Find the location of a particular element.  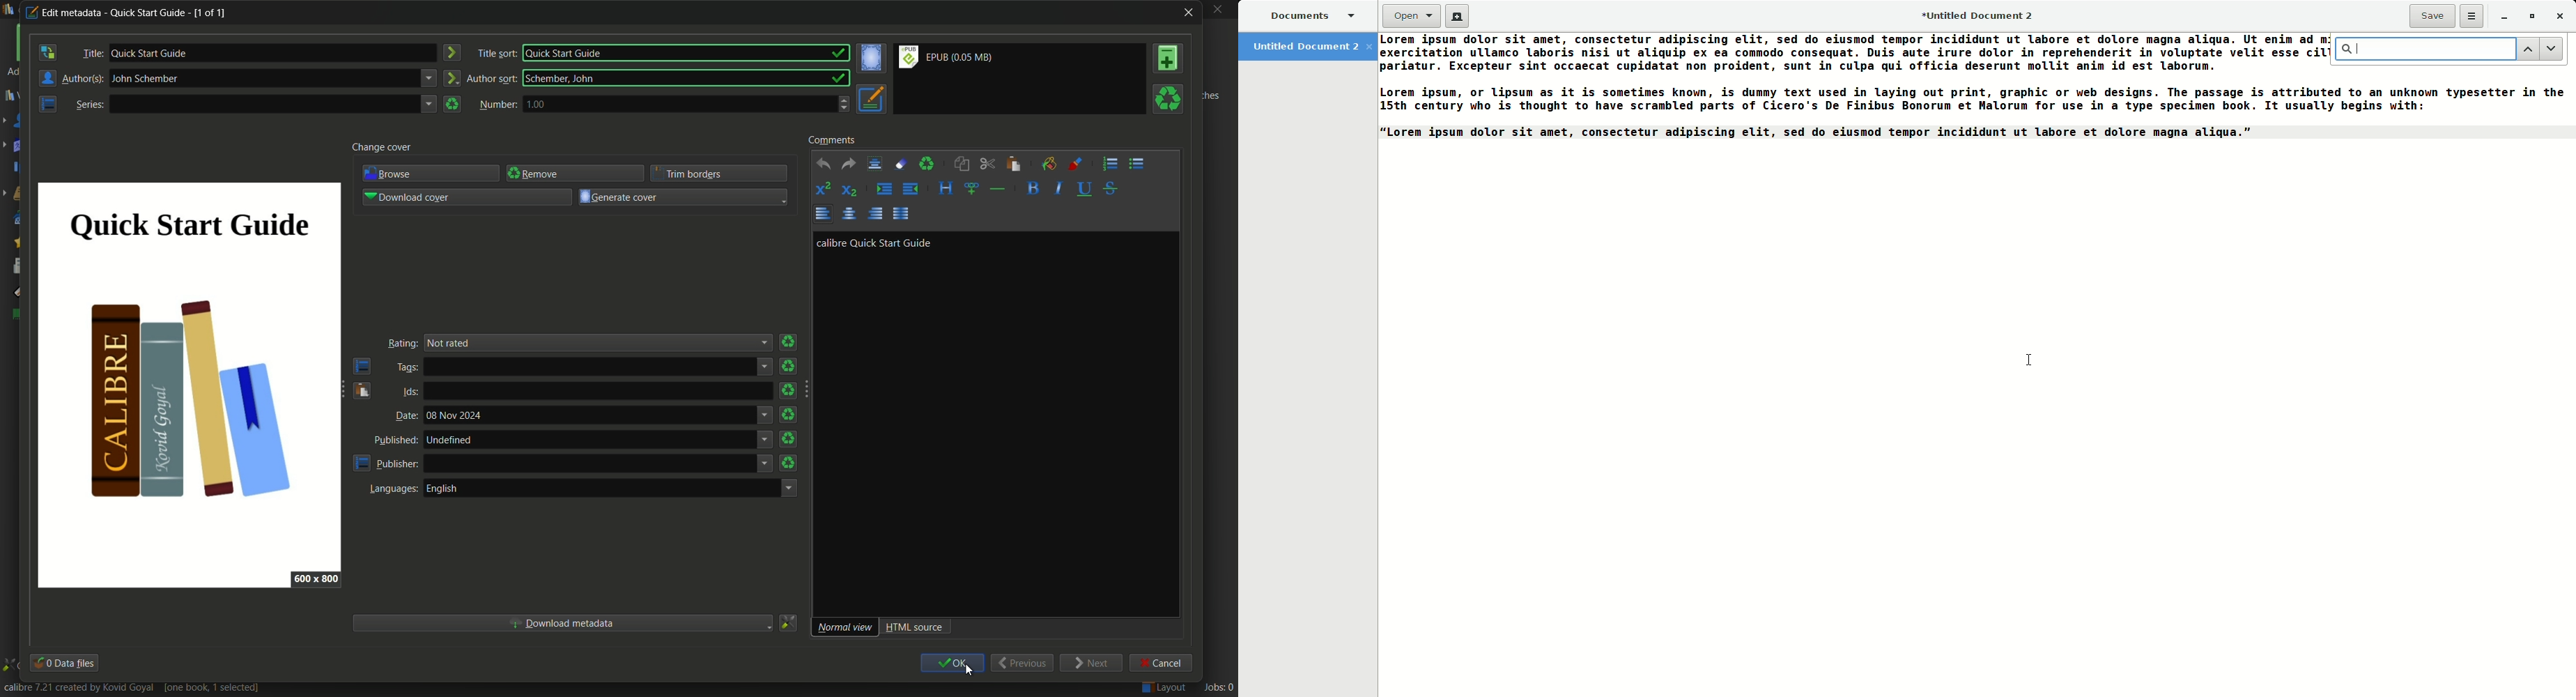

languages is located at coordinates (392, 489).